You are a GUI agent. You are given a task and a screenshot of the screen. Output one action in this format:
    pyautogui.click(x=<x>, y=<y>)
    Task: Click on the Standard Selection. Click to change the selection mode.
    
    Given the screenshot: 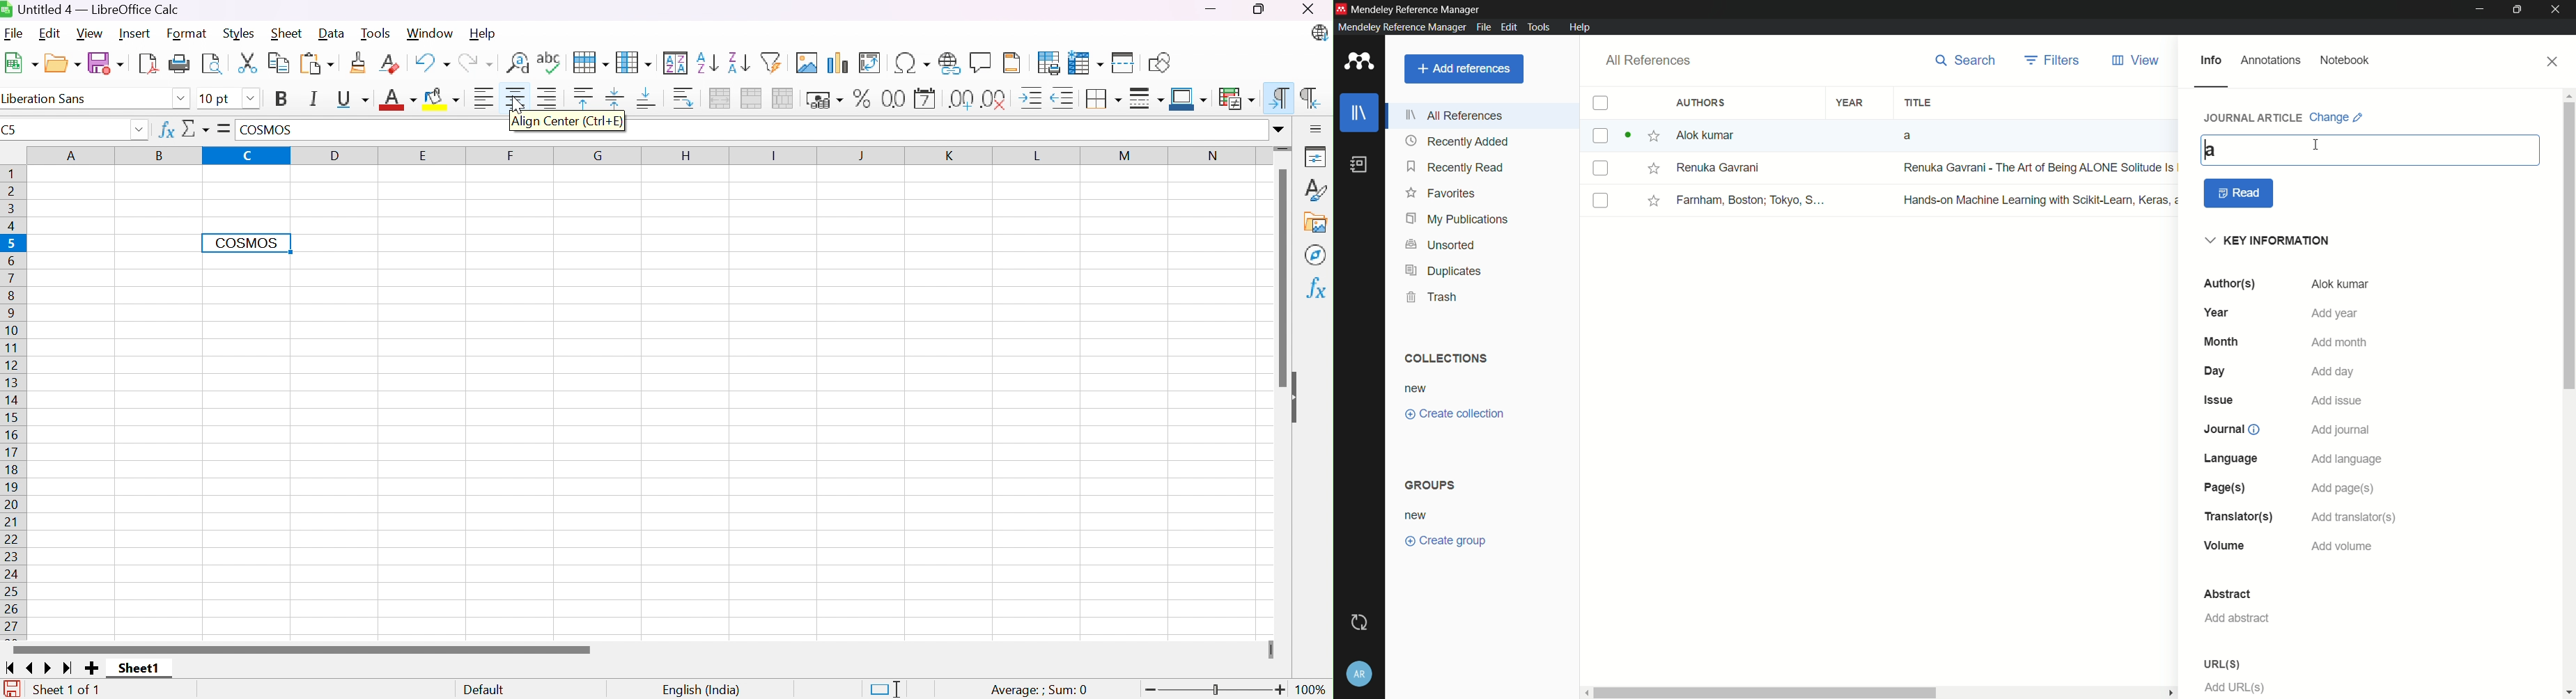 What is the action you would take?
    pyautogui.click(x=885, y=688)
    